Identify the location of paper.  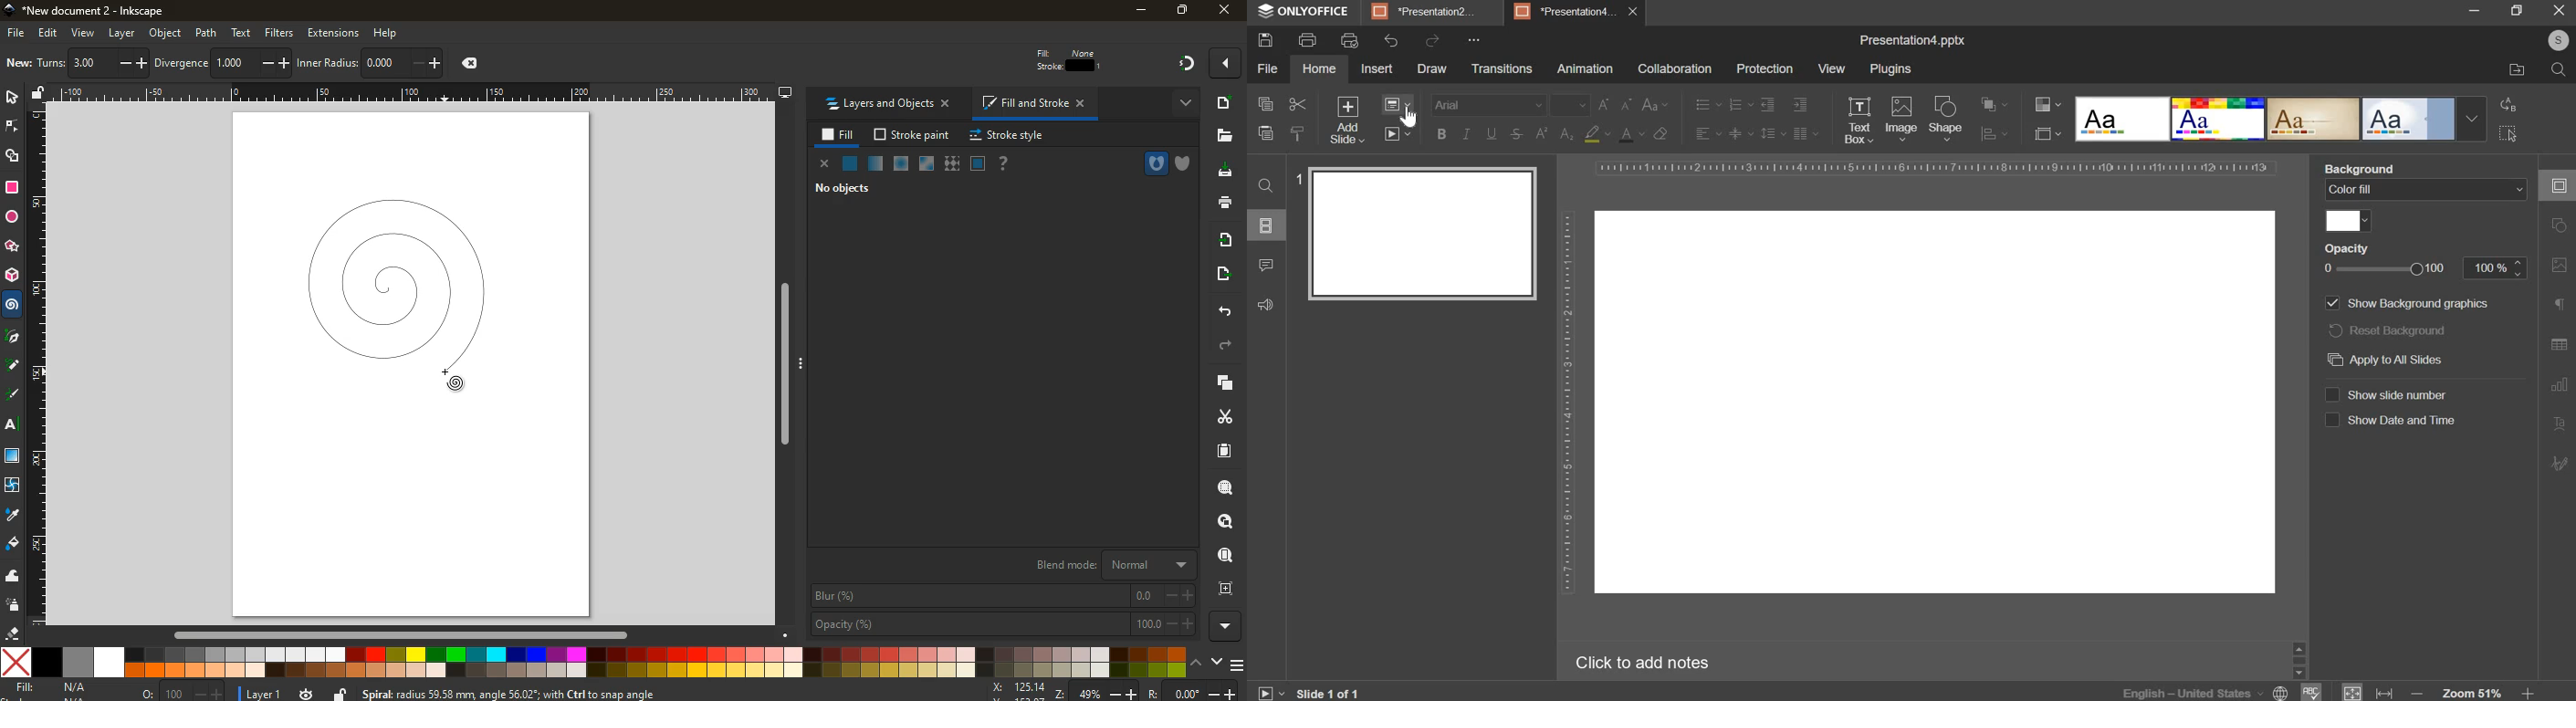
(1225, 452).